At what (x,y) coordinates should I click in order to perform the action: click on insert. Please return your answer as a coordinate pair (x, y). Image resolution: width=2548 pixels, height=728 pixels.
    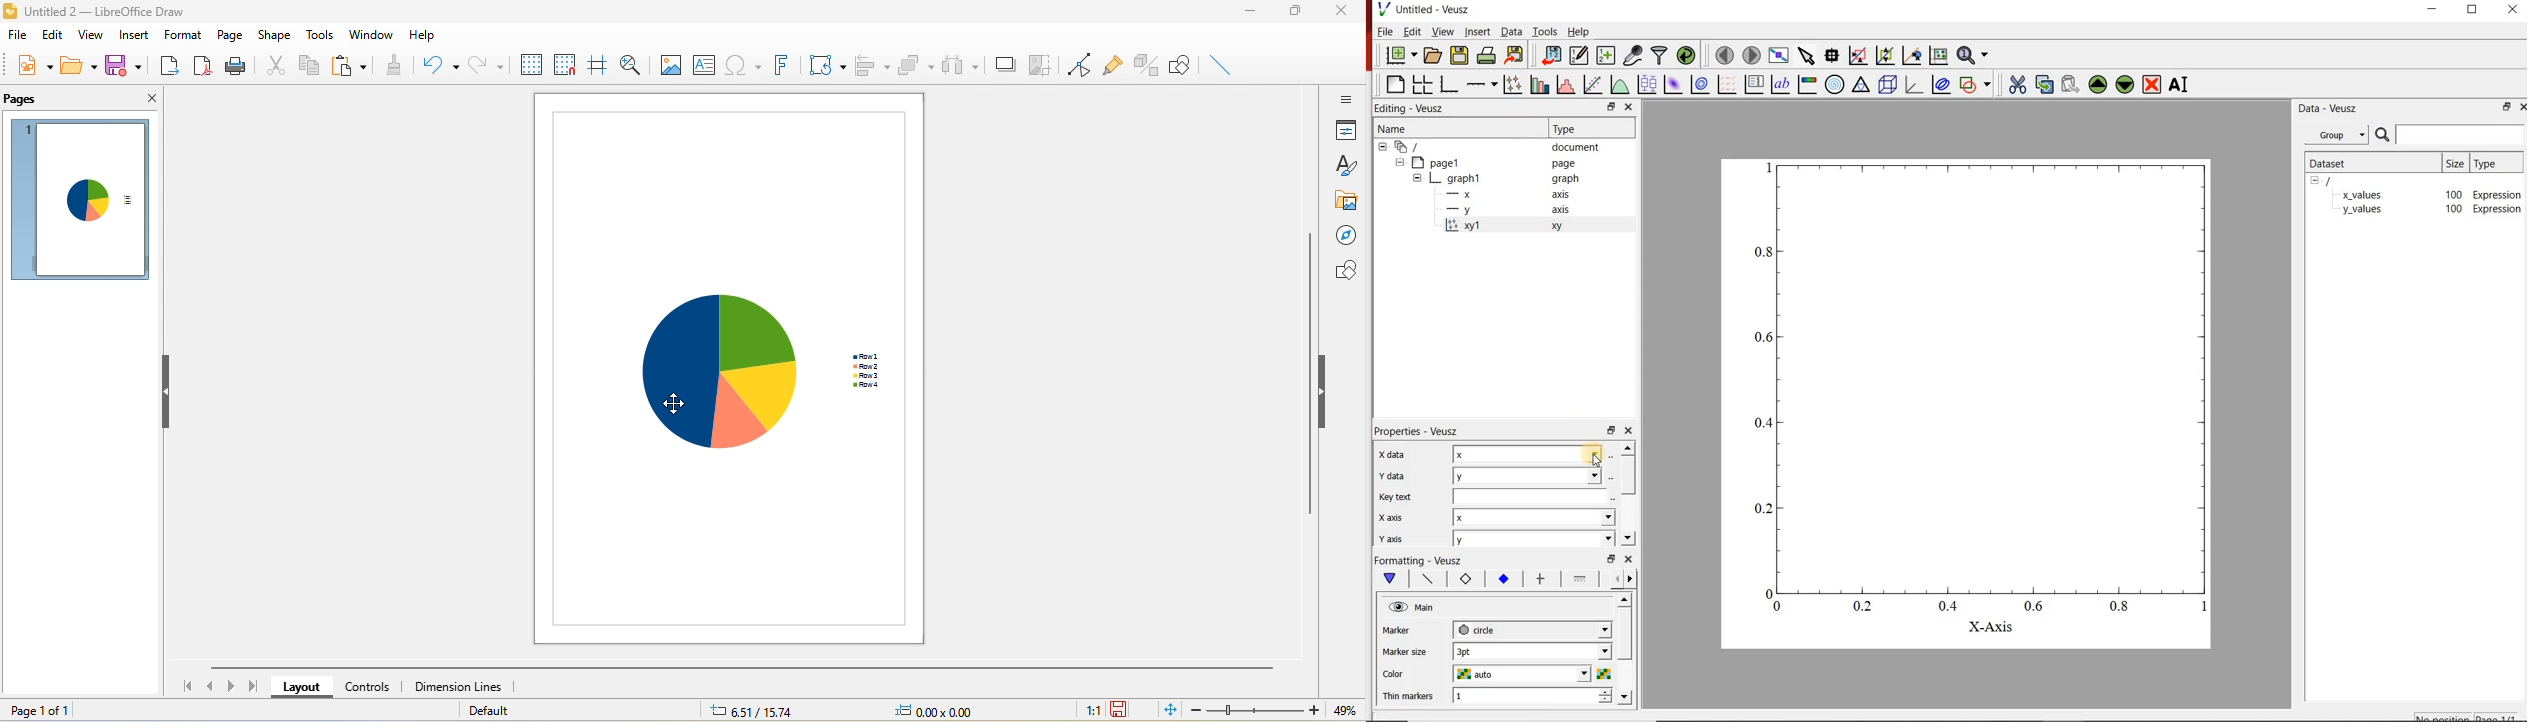
    Looking at the image, I should click on (133, 35).